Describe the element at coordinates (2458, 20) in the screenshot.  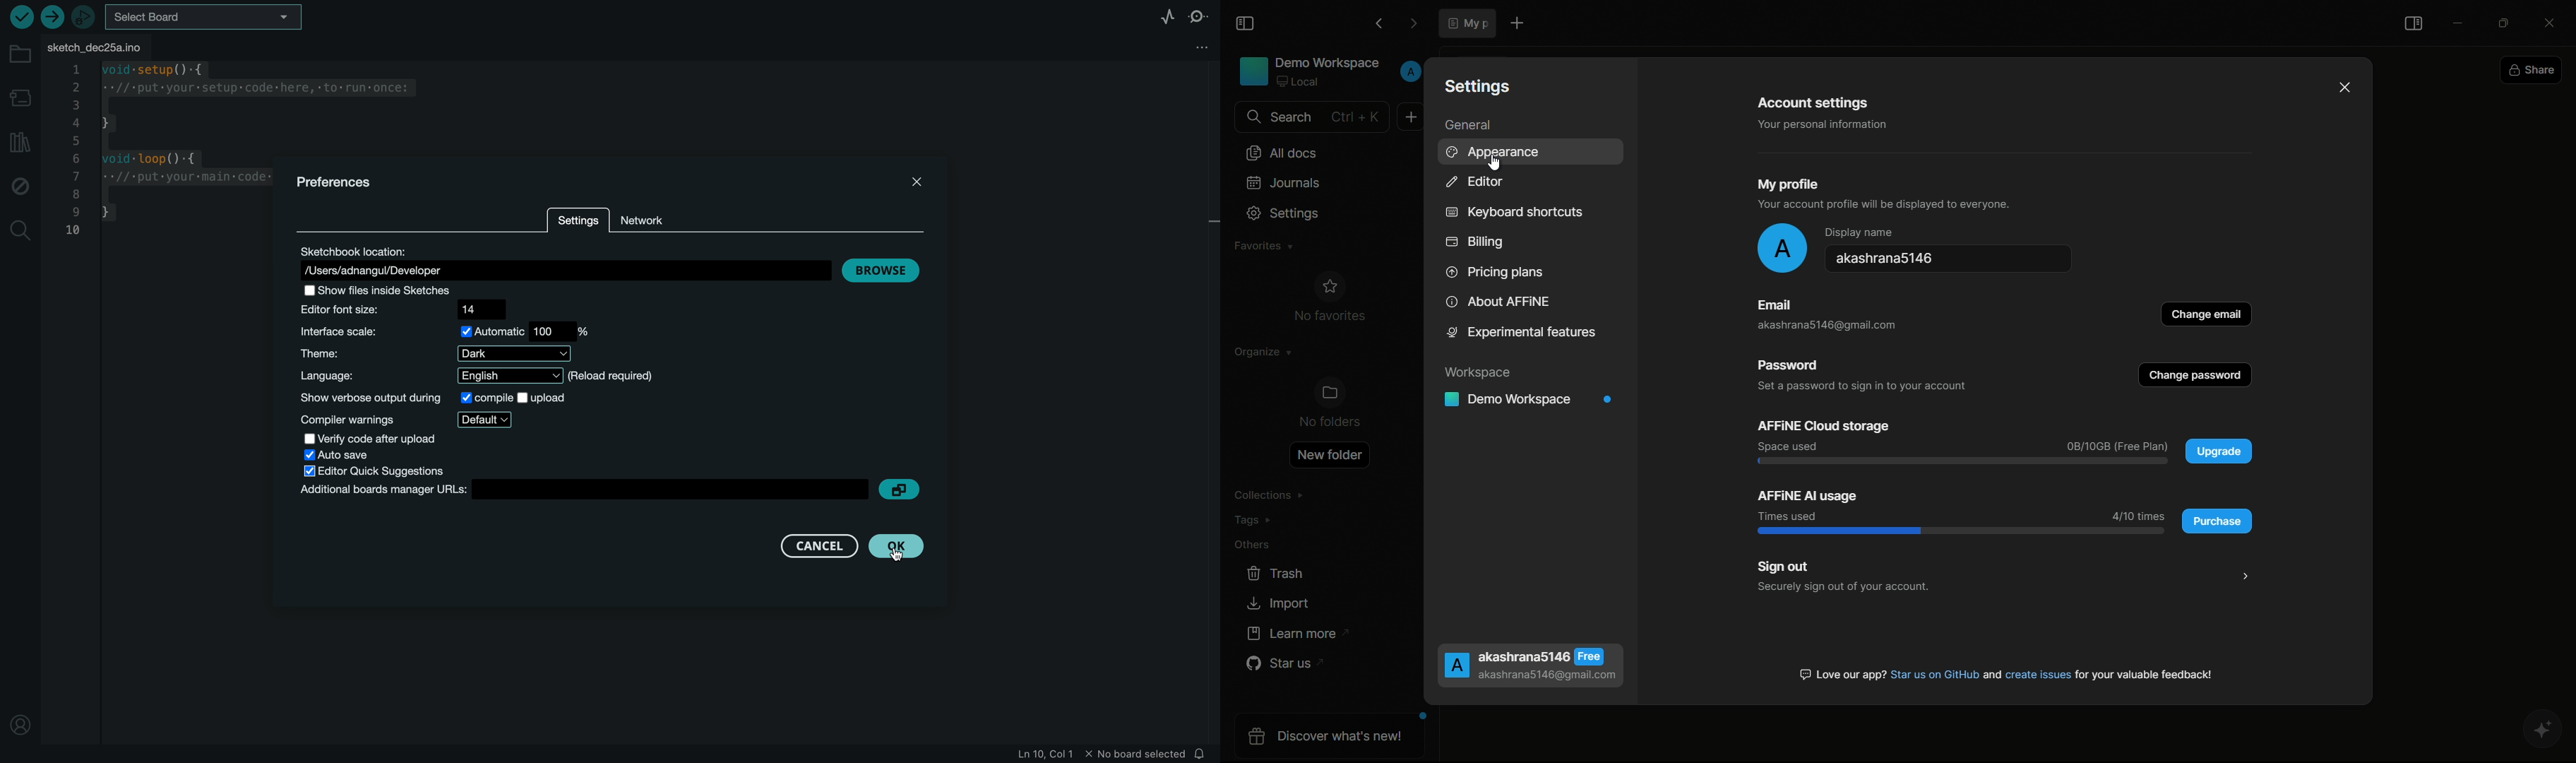
I see `minimize` at that location.